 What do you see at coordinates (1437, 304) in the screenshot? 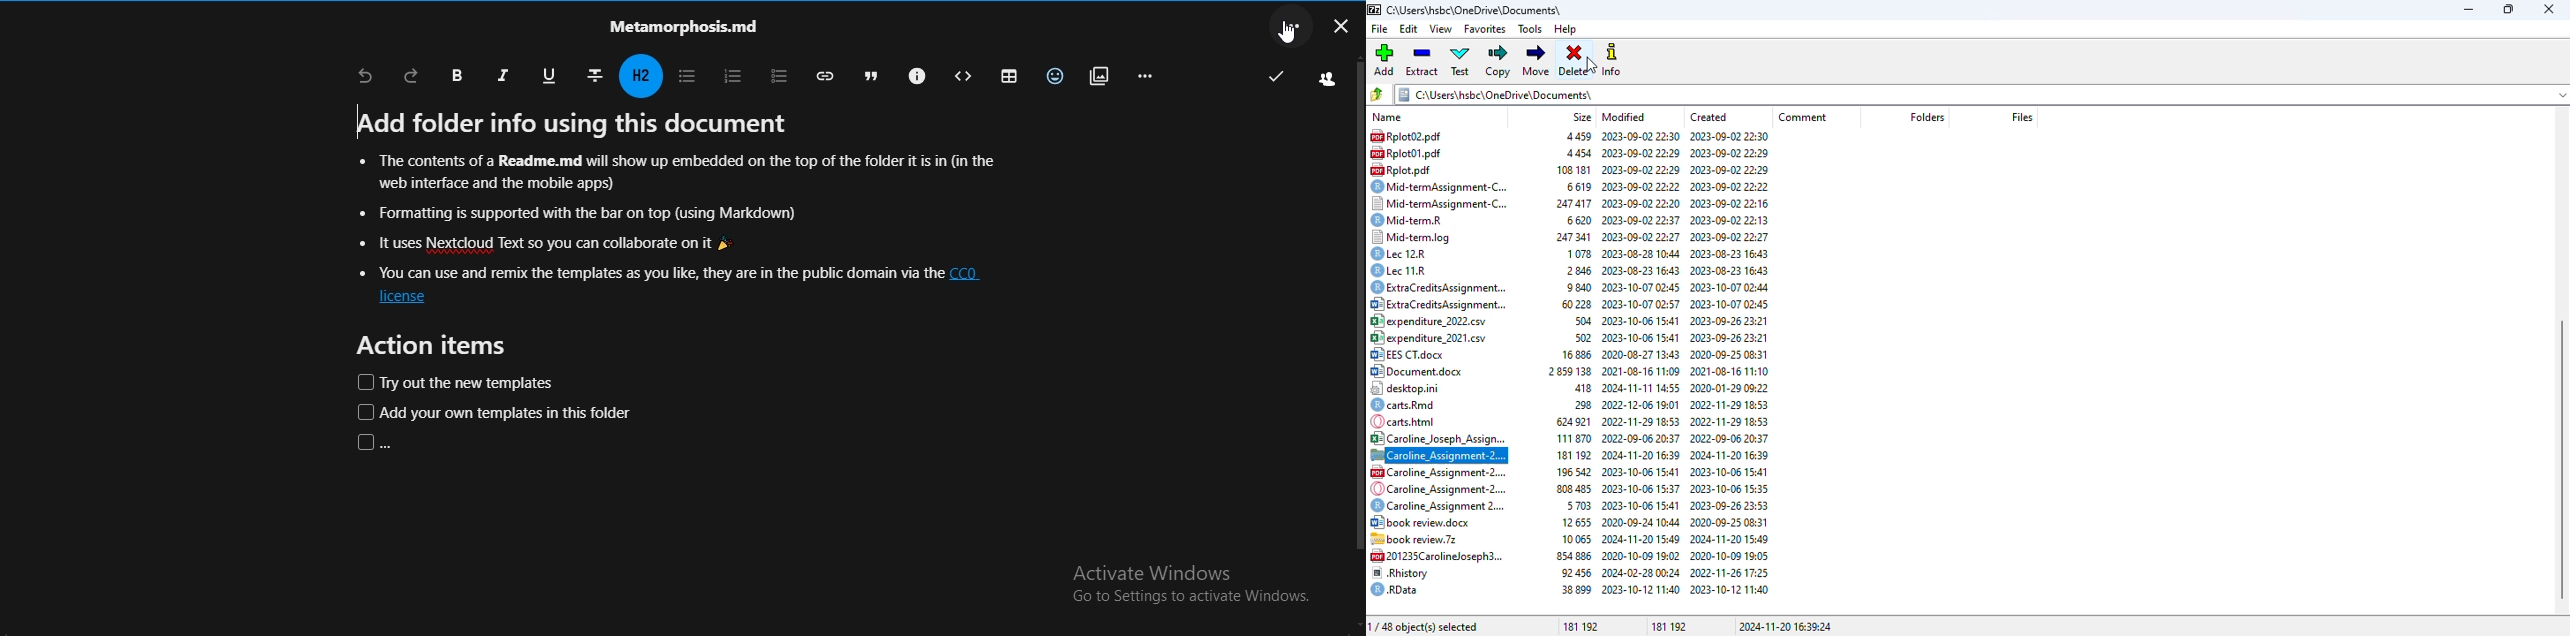
I see `5) ExtraCreditsAssignment...` at bounding box center [1437, 304].